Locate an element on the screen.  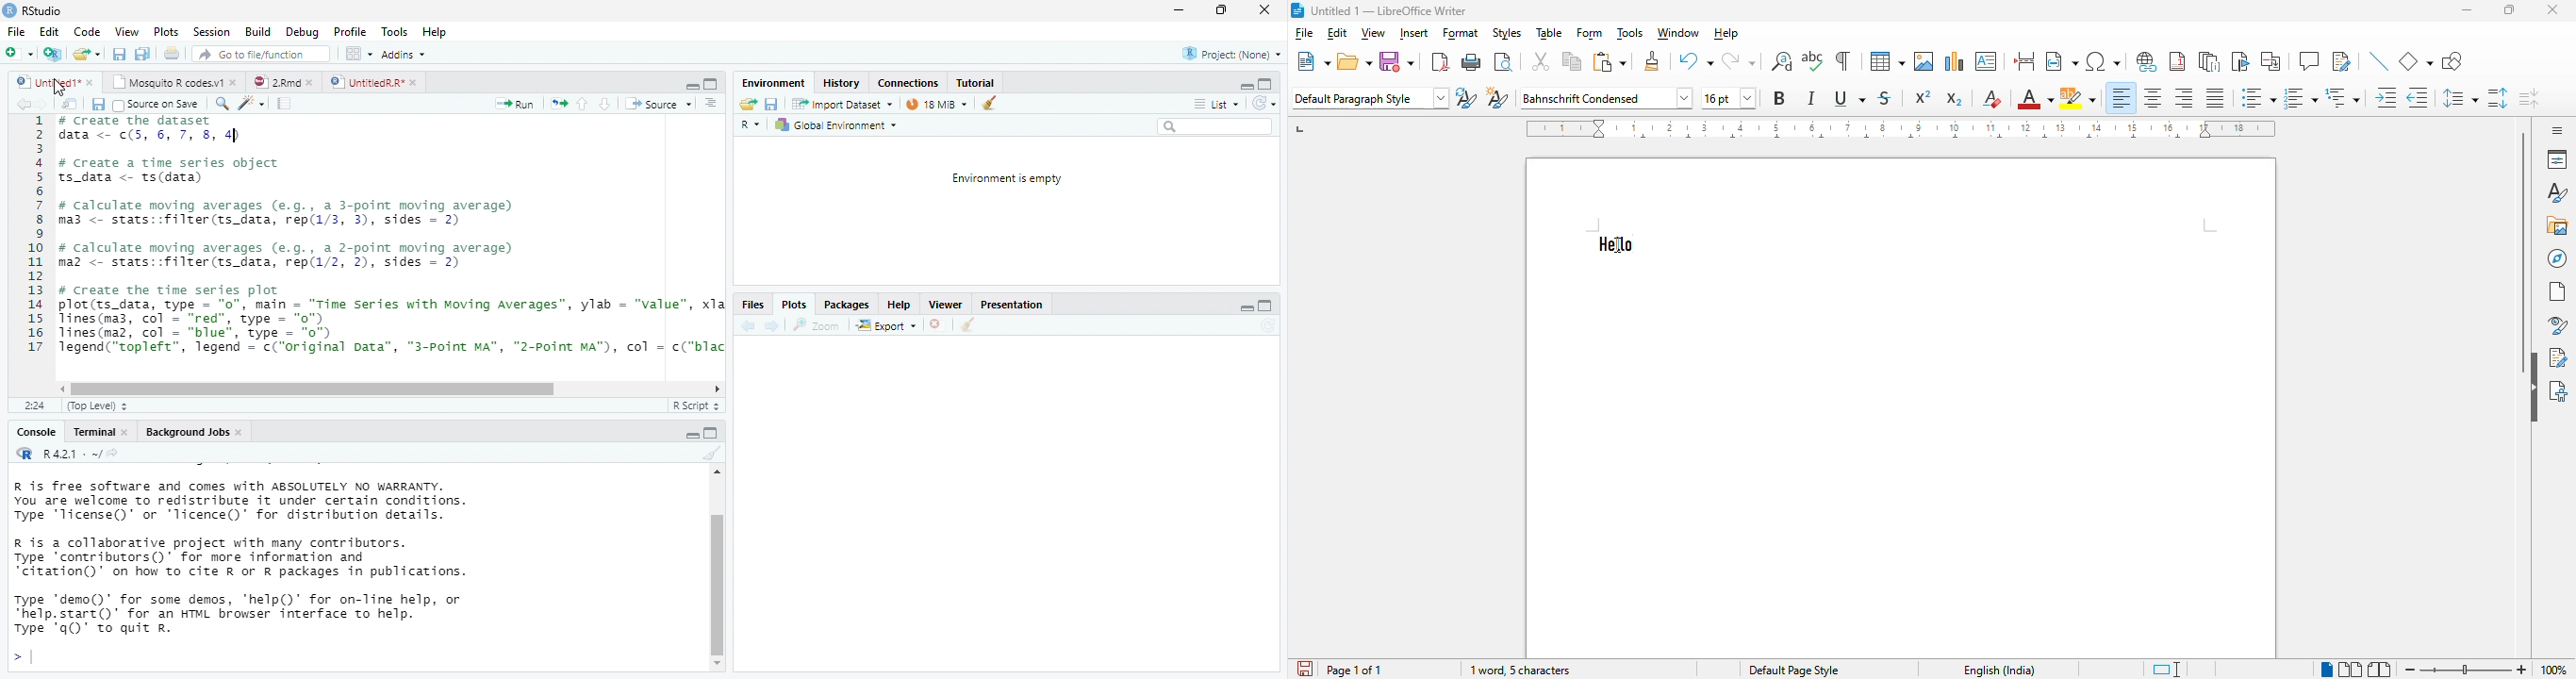
Viewer is located at coordinates (945, 305).